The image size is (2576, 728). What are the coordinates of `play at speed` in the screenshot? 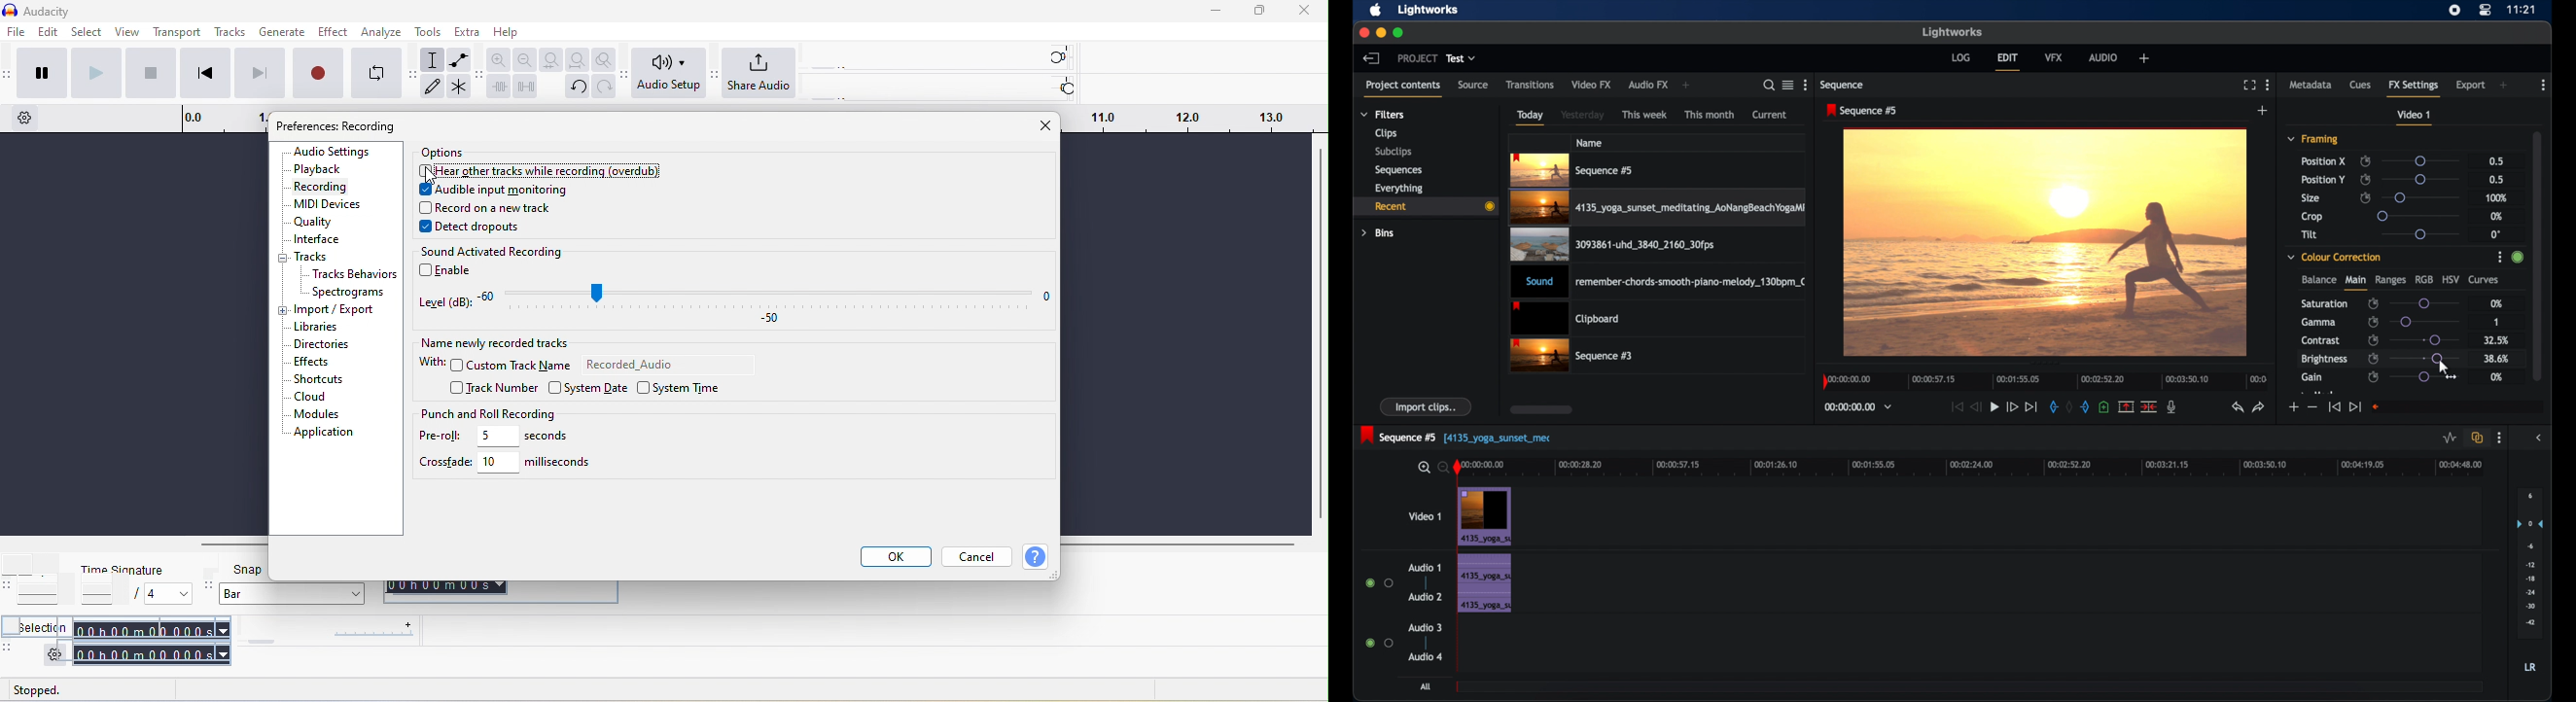 It's located at (345, 631).